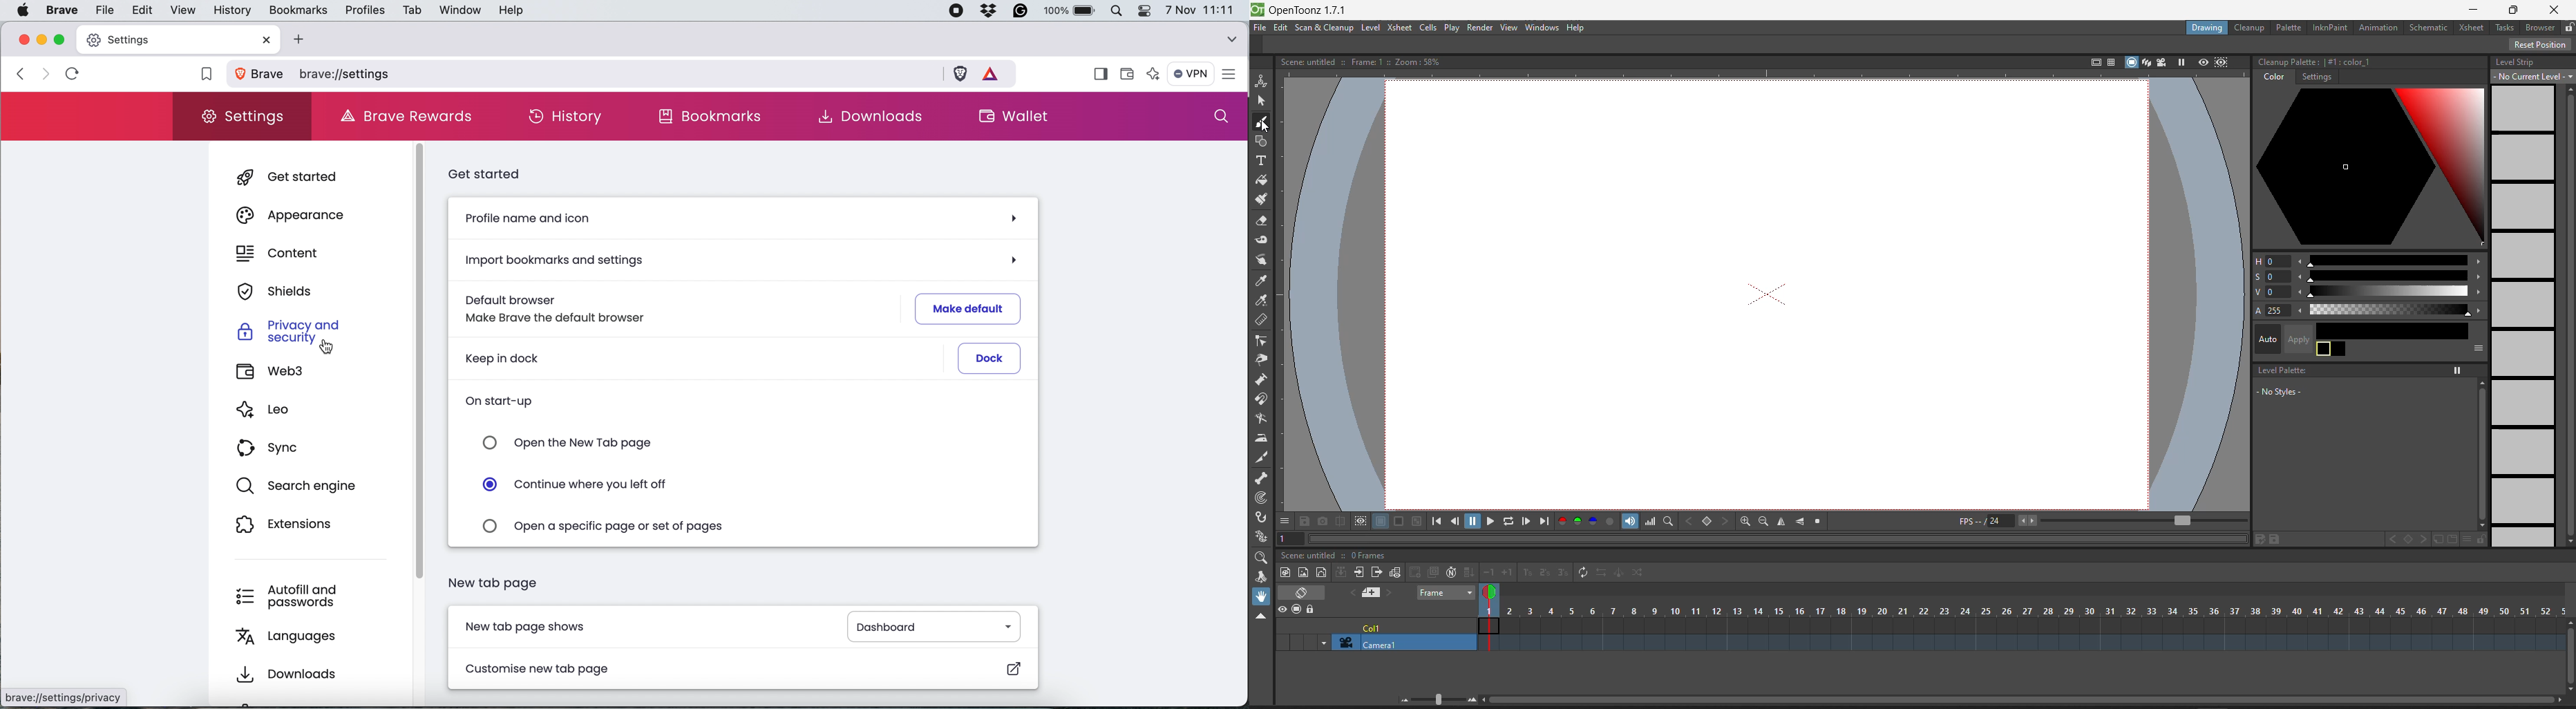 The height and width of the screenshot is (728, 2576). I want to click on open sub x-sheet, so click(1358, 573).